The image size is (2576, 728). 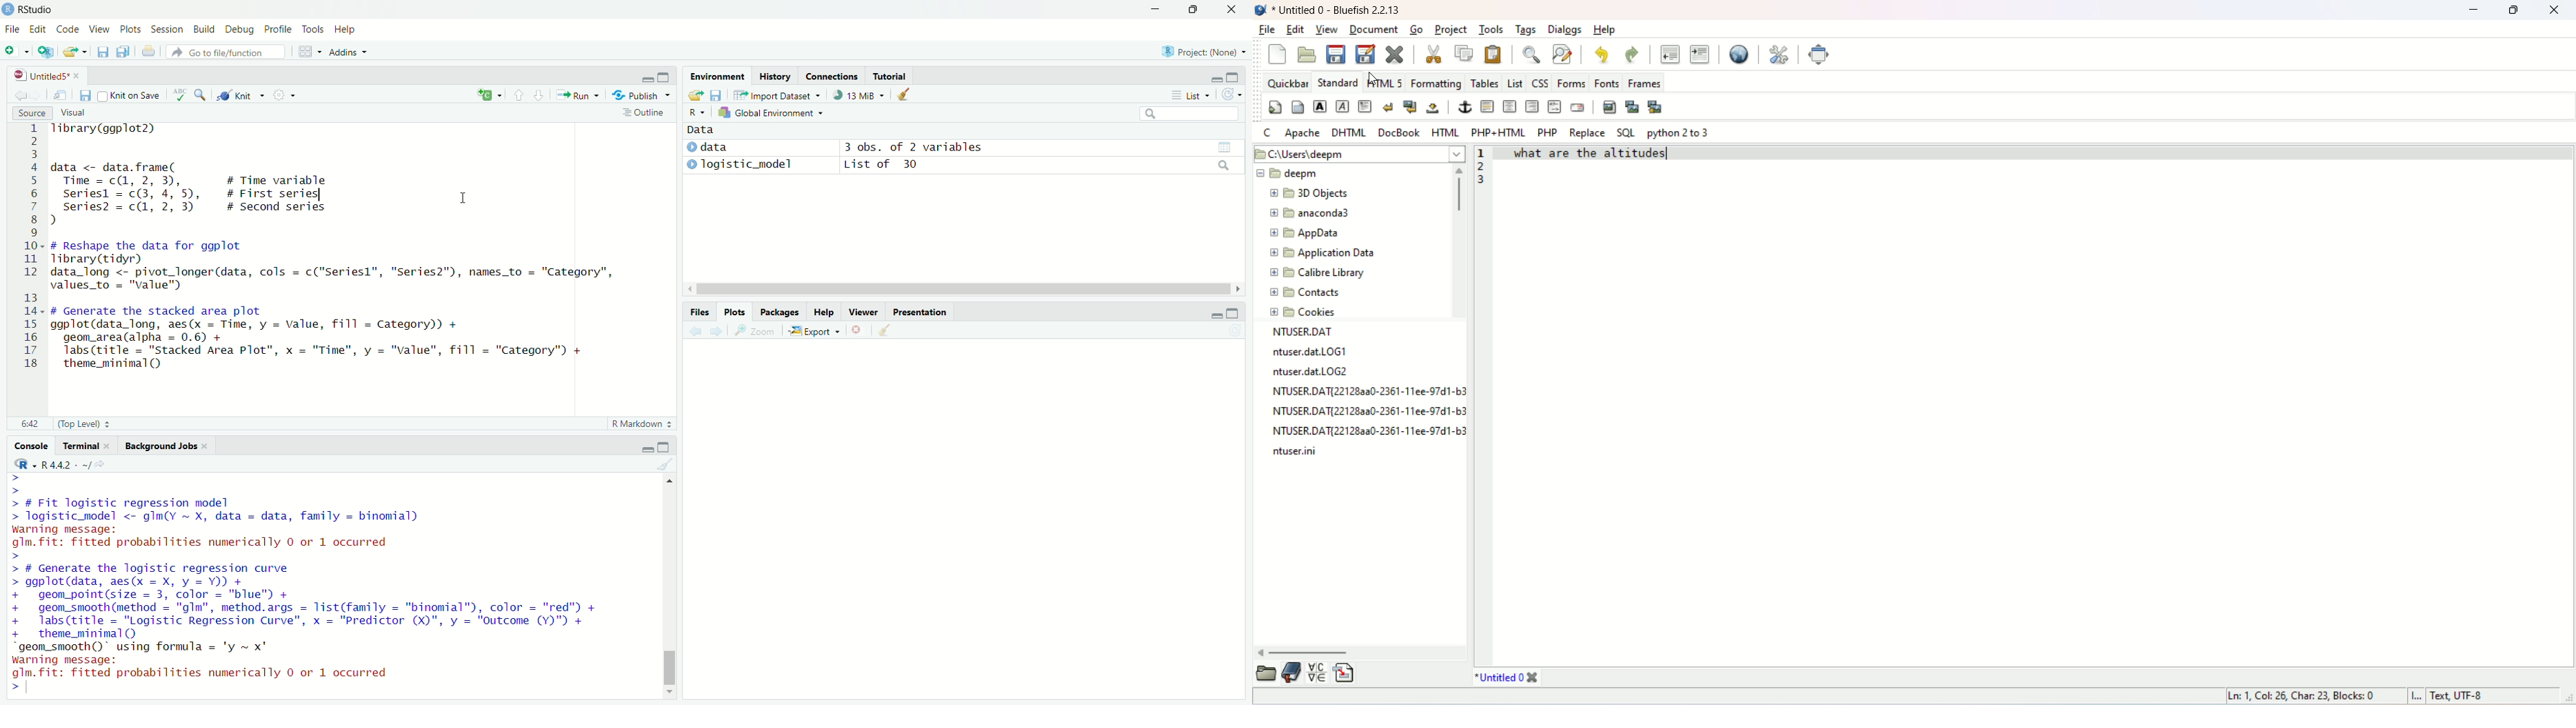 What do you see at coordinates (696, 311) in the screenshot?
I see `Files` at bounding box center [696, 311].